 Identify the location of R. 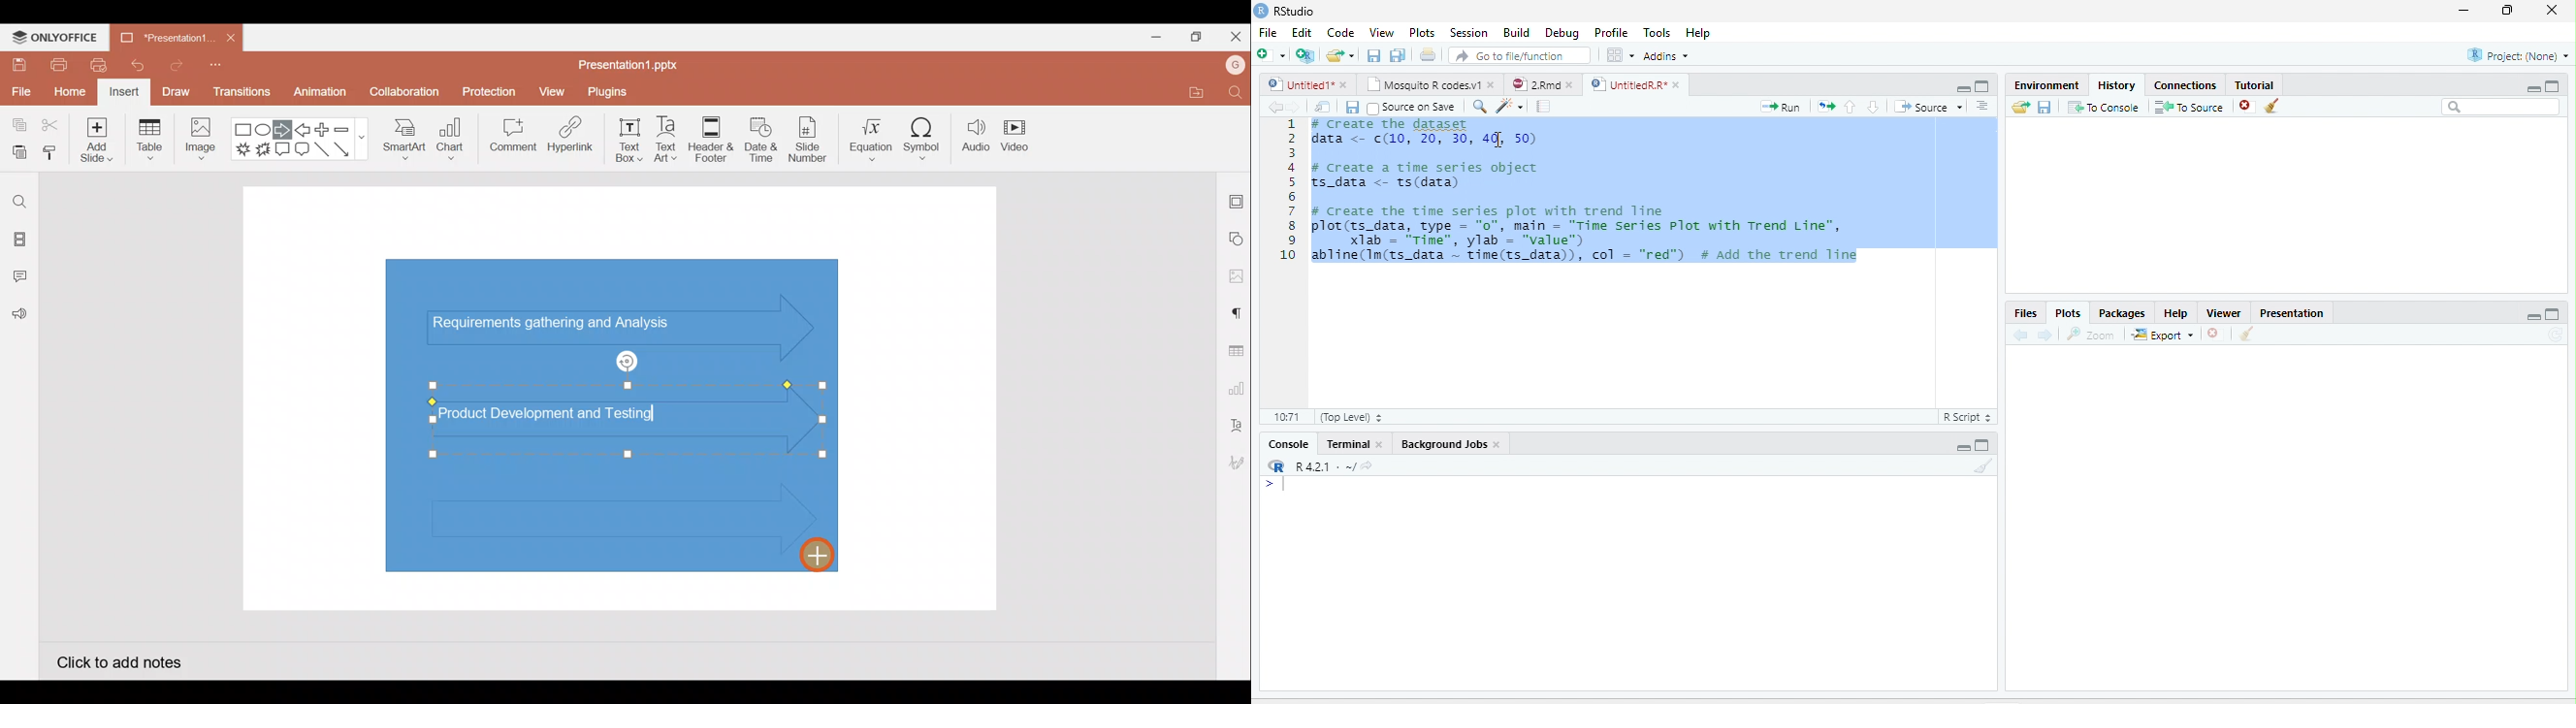
(1277, 465).